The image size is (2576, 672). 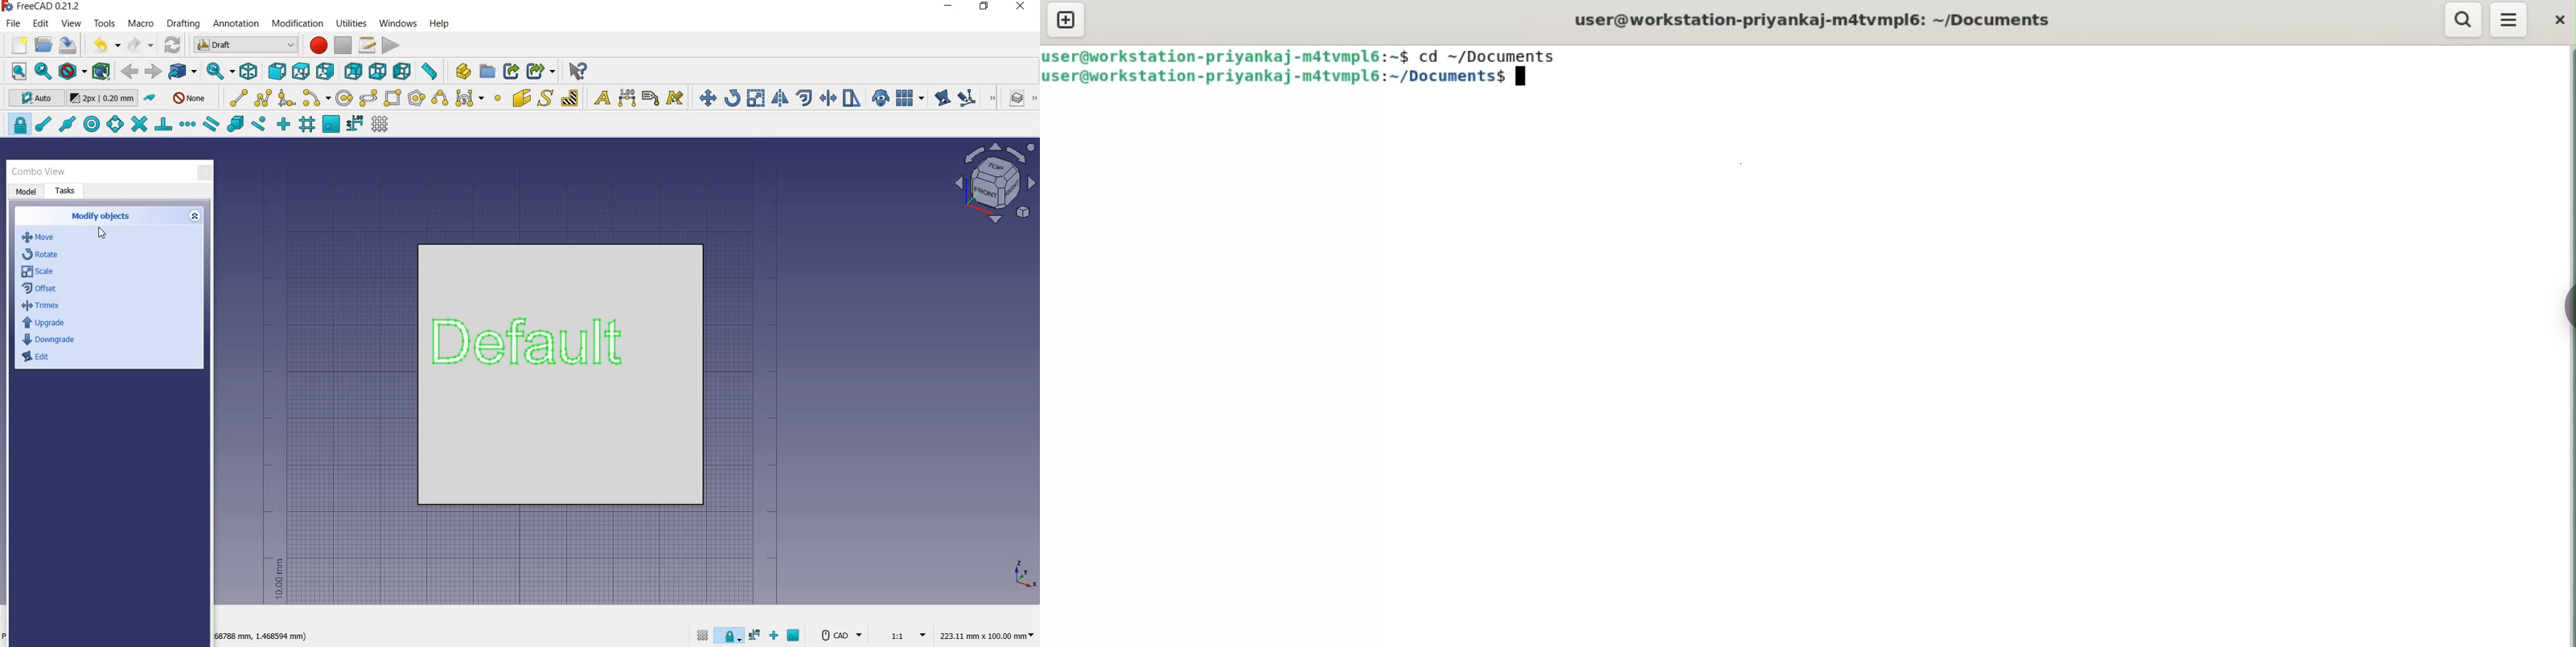 What do you see at coordinates (43, 324) in the screenshot?
I see `upgrade` at bounding box center [43, 324].